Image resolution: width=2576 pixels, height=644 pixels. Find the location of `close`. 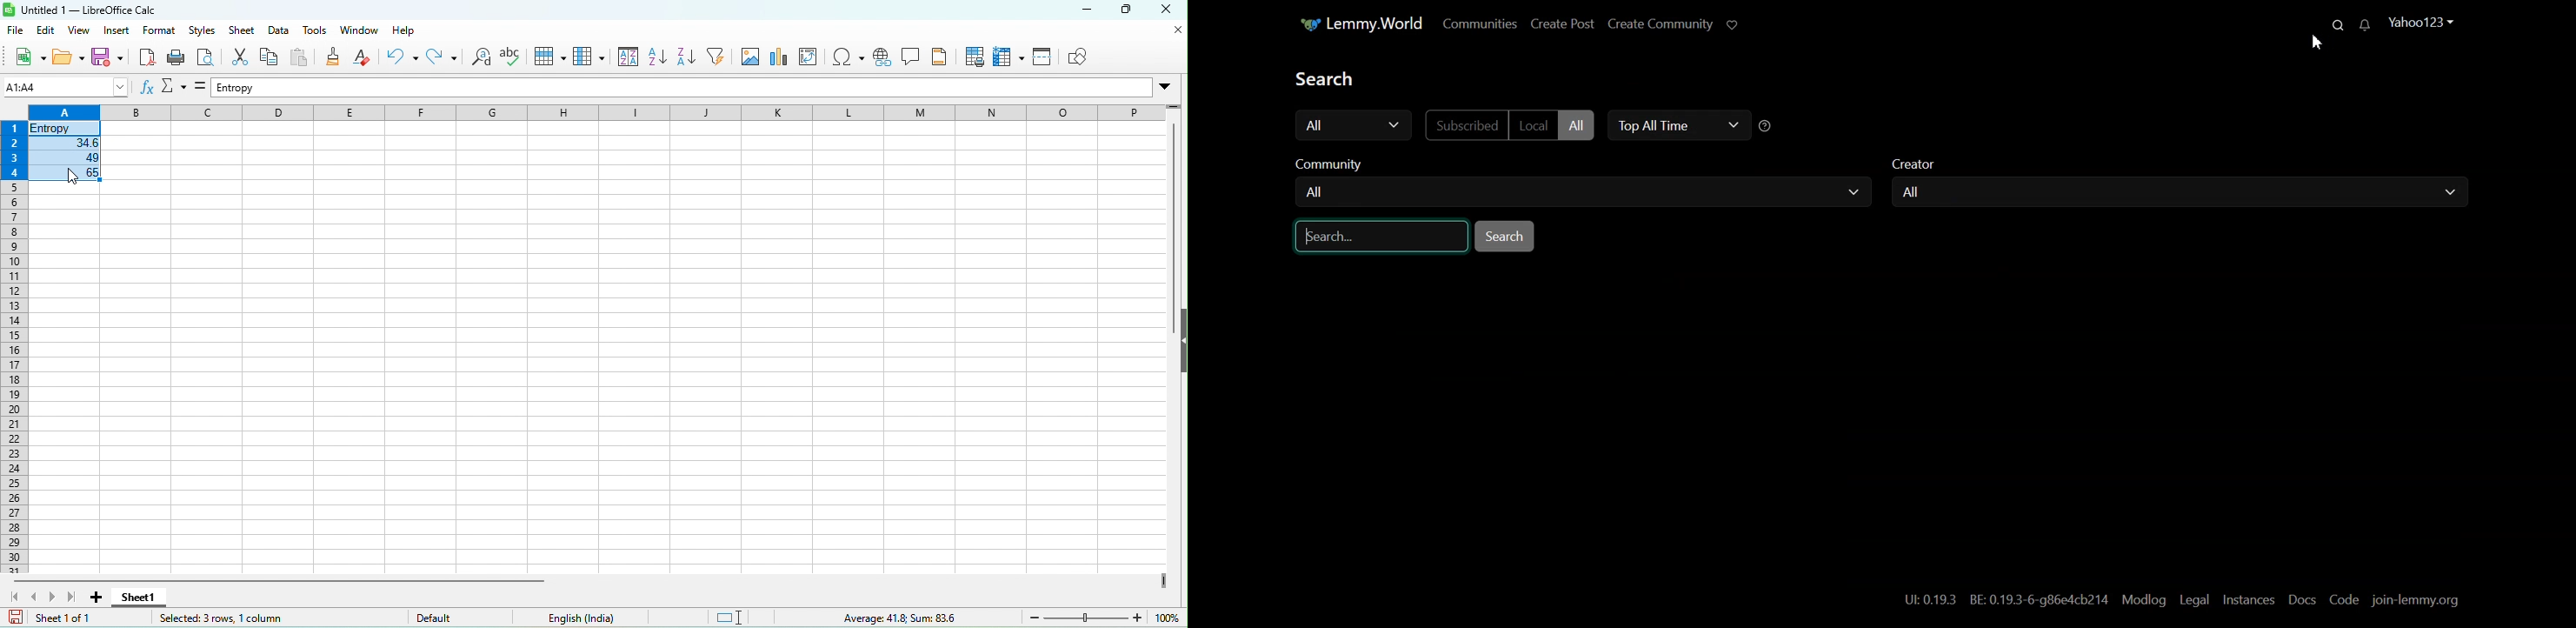

close is located at coordinates (1177, 30).